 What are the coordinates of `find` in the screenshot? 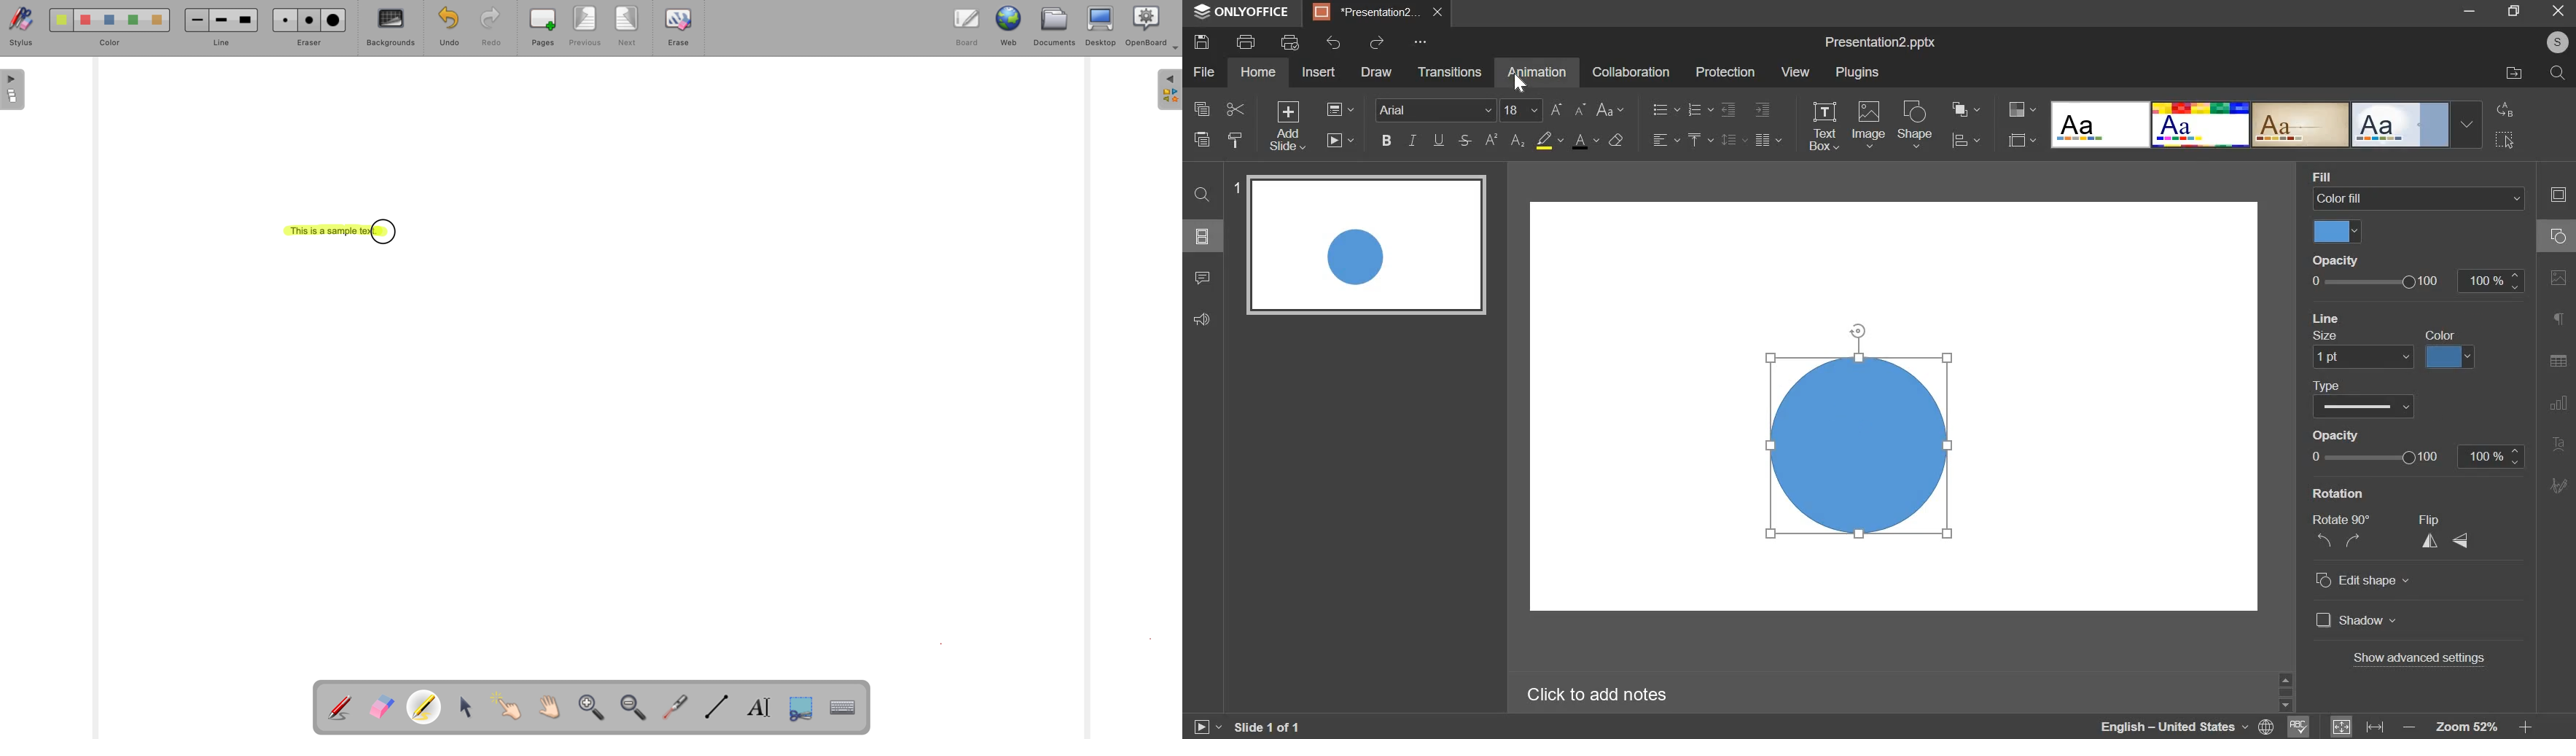 It's located at (1201, 195).